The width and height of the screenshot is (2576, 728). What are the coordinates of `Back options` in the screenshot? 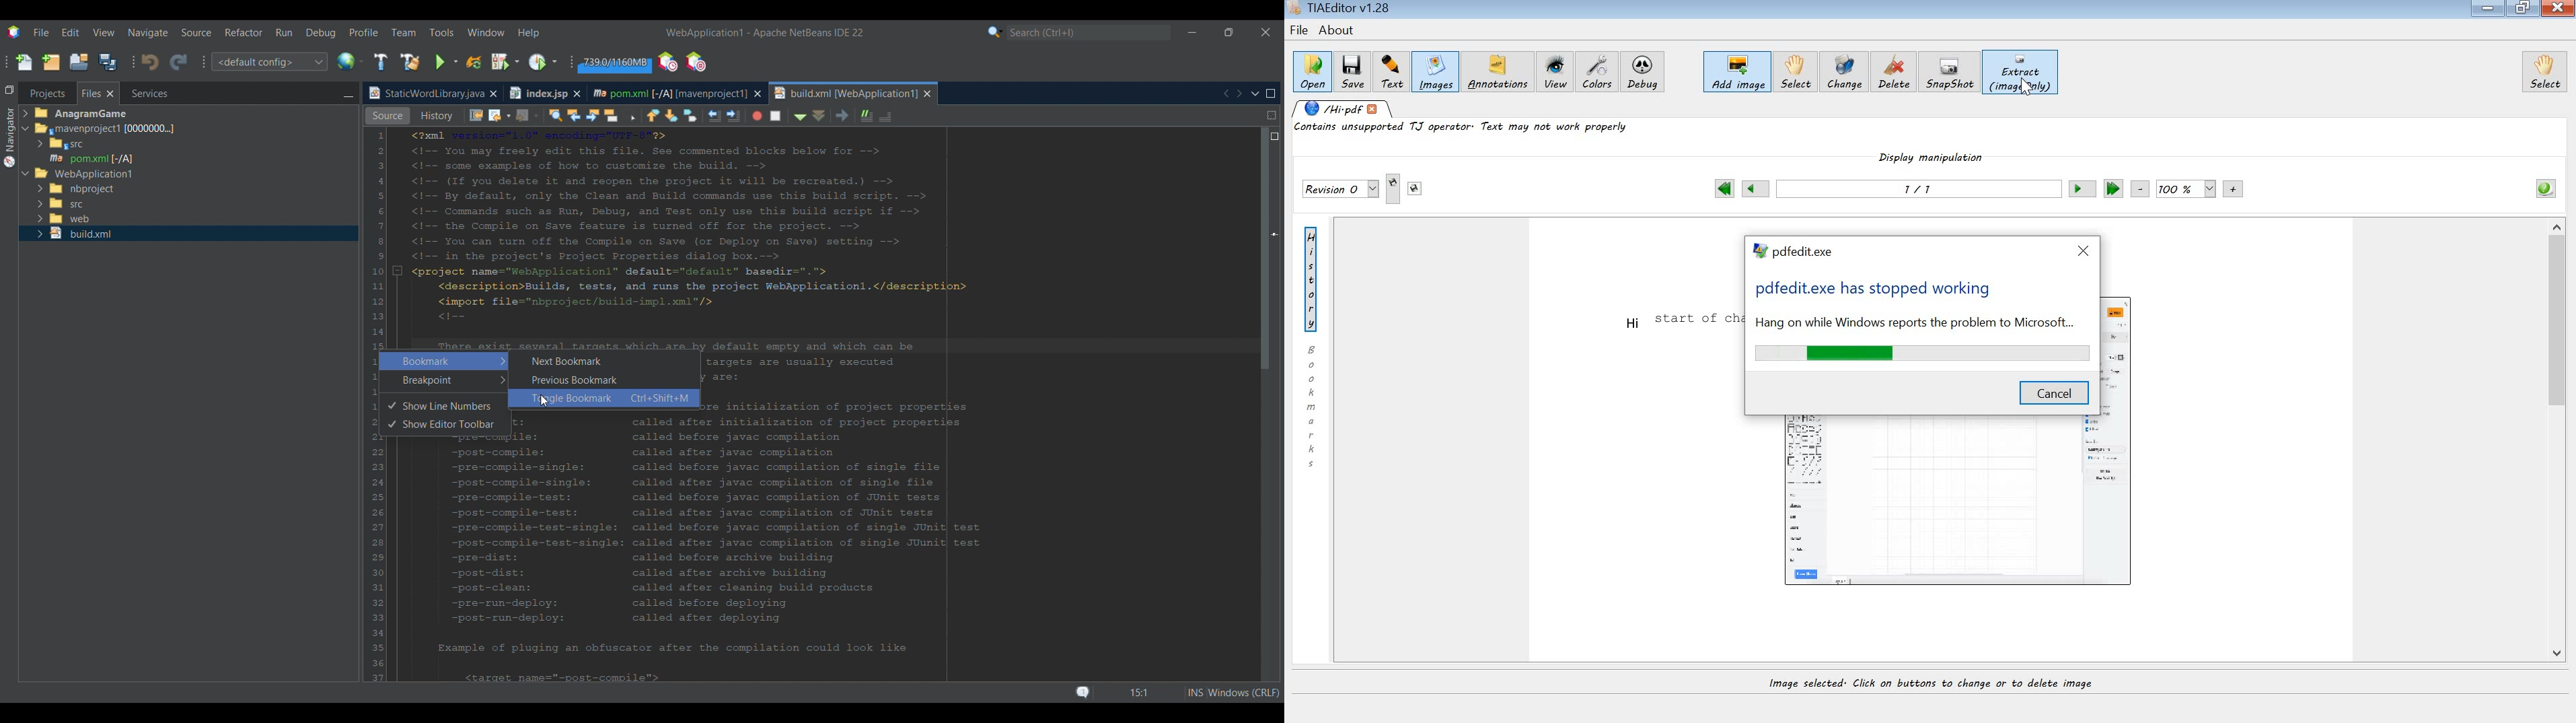 It's located at (617, 115).